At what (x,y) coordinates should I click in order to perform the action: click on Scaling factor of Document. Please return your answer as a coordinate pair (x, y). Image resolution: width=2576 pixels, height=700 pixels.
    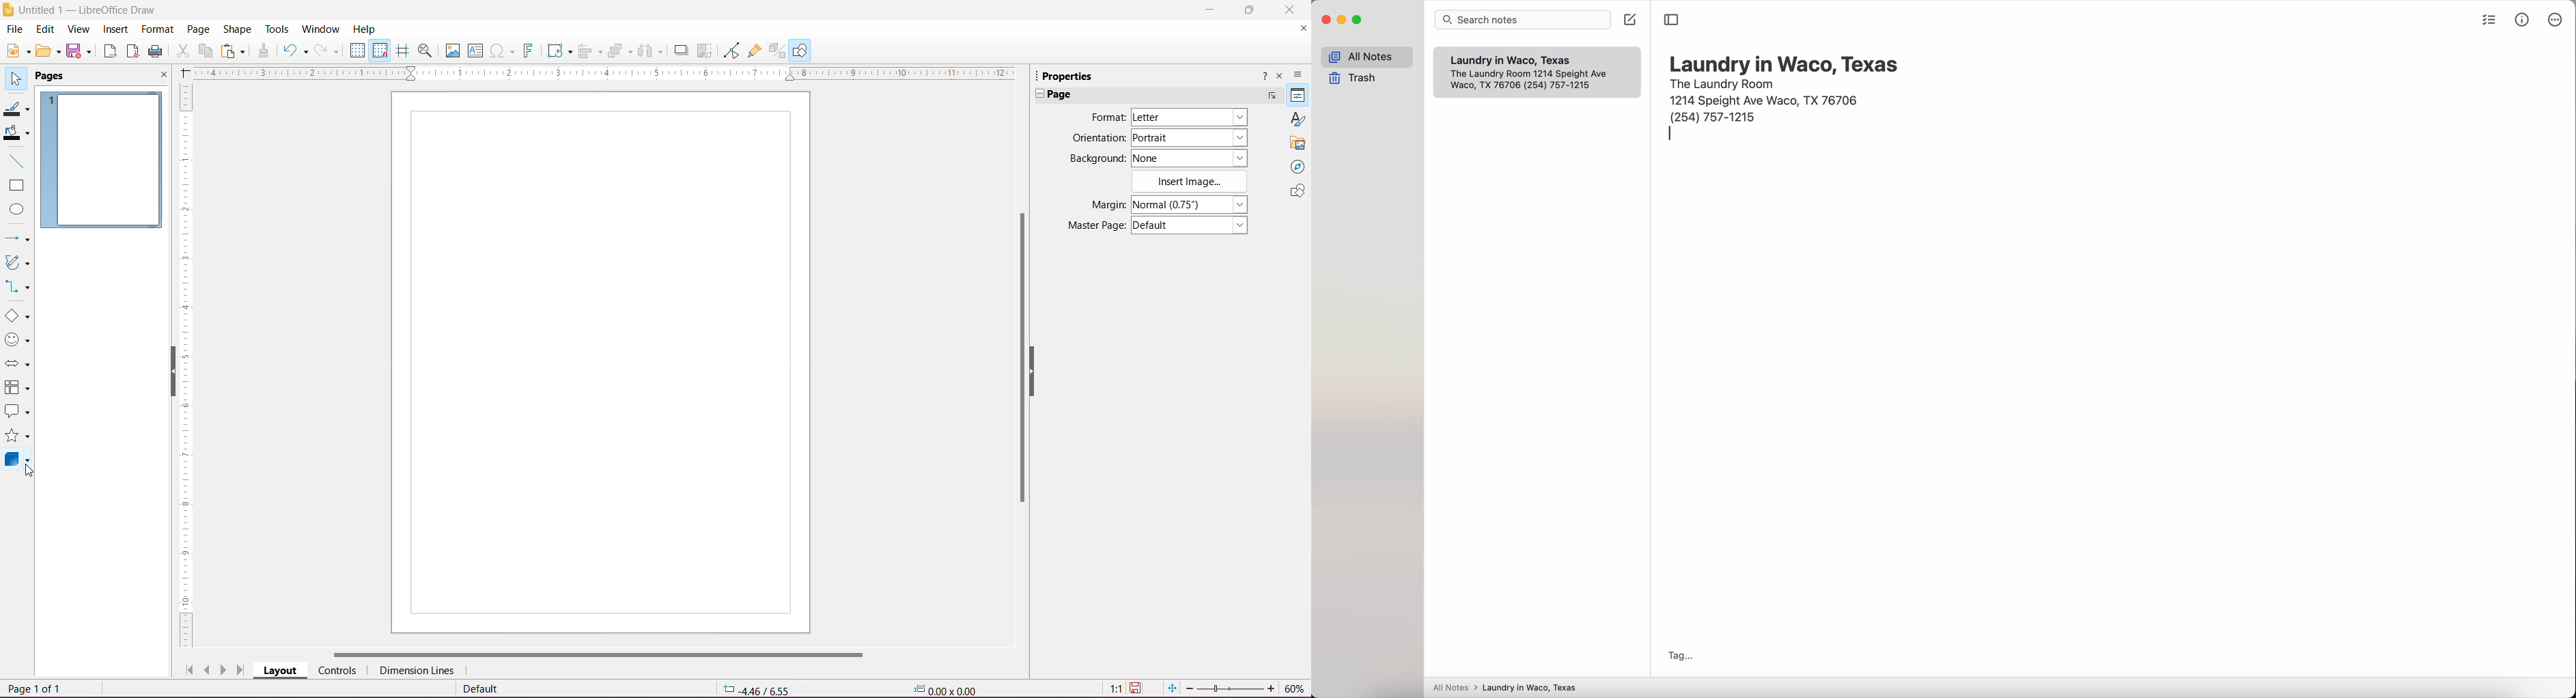
    Looking at the image, I should click on (1115, 689).